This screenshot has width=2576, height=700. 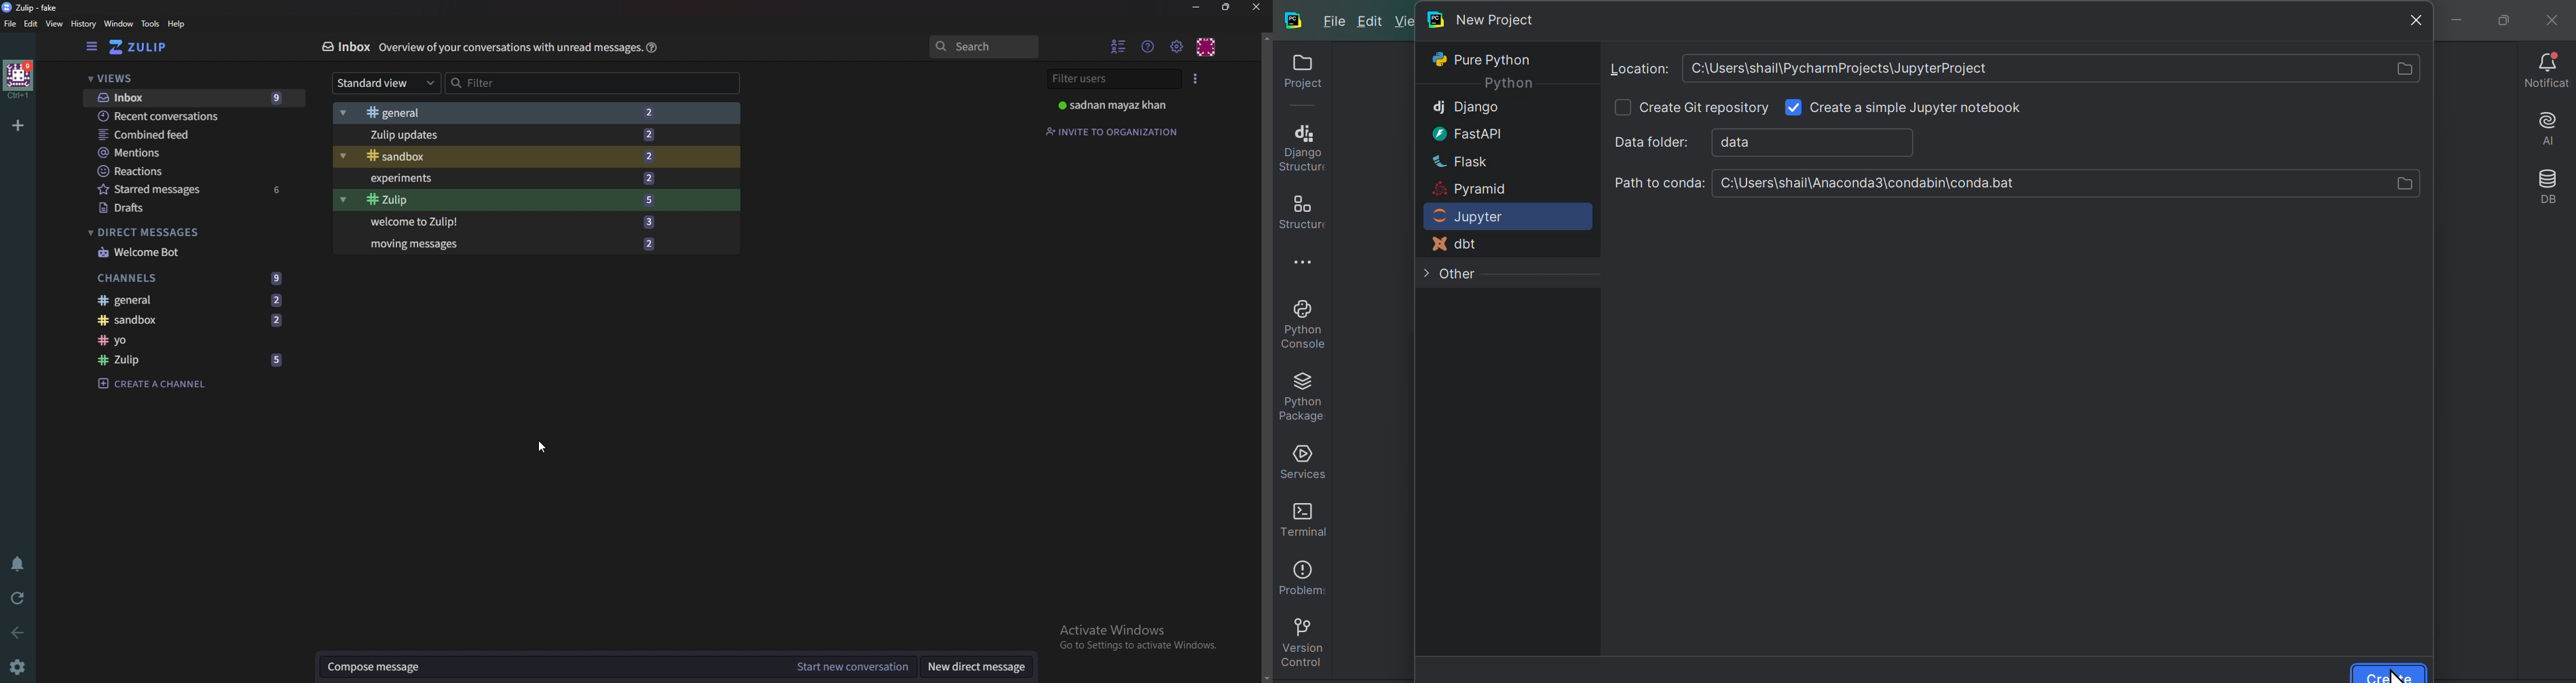 What do you see at coordinates (178, 135) in the screenshot?
I see `Combine feed` at bounding box center [178, 135].